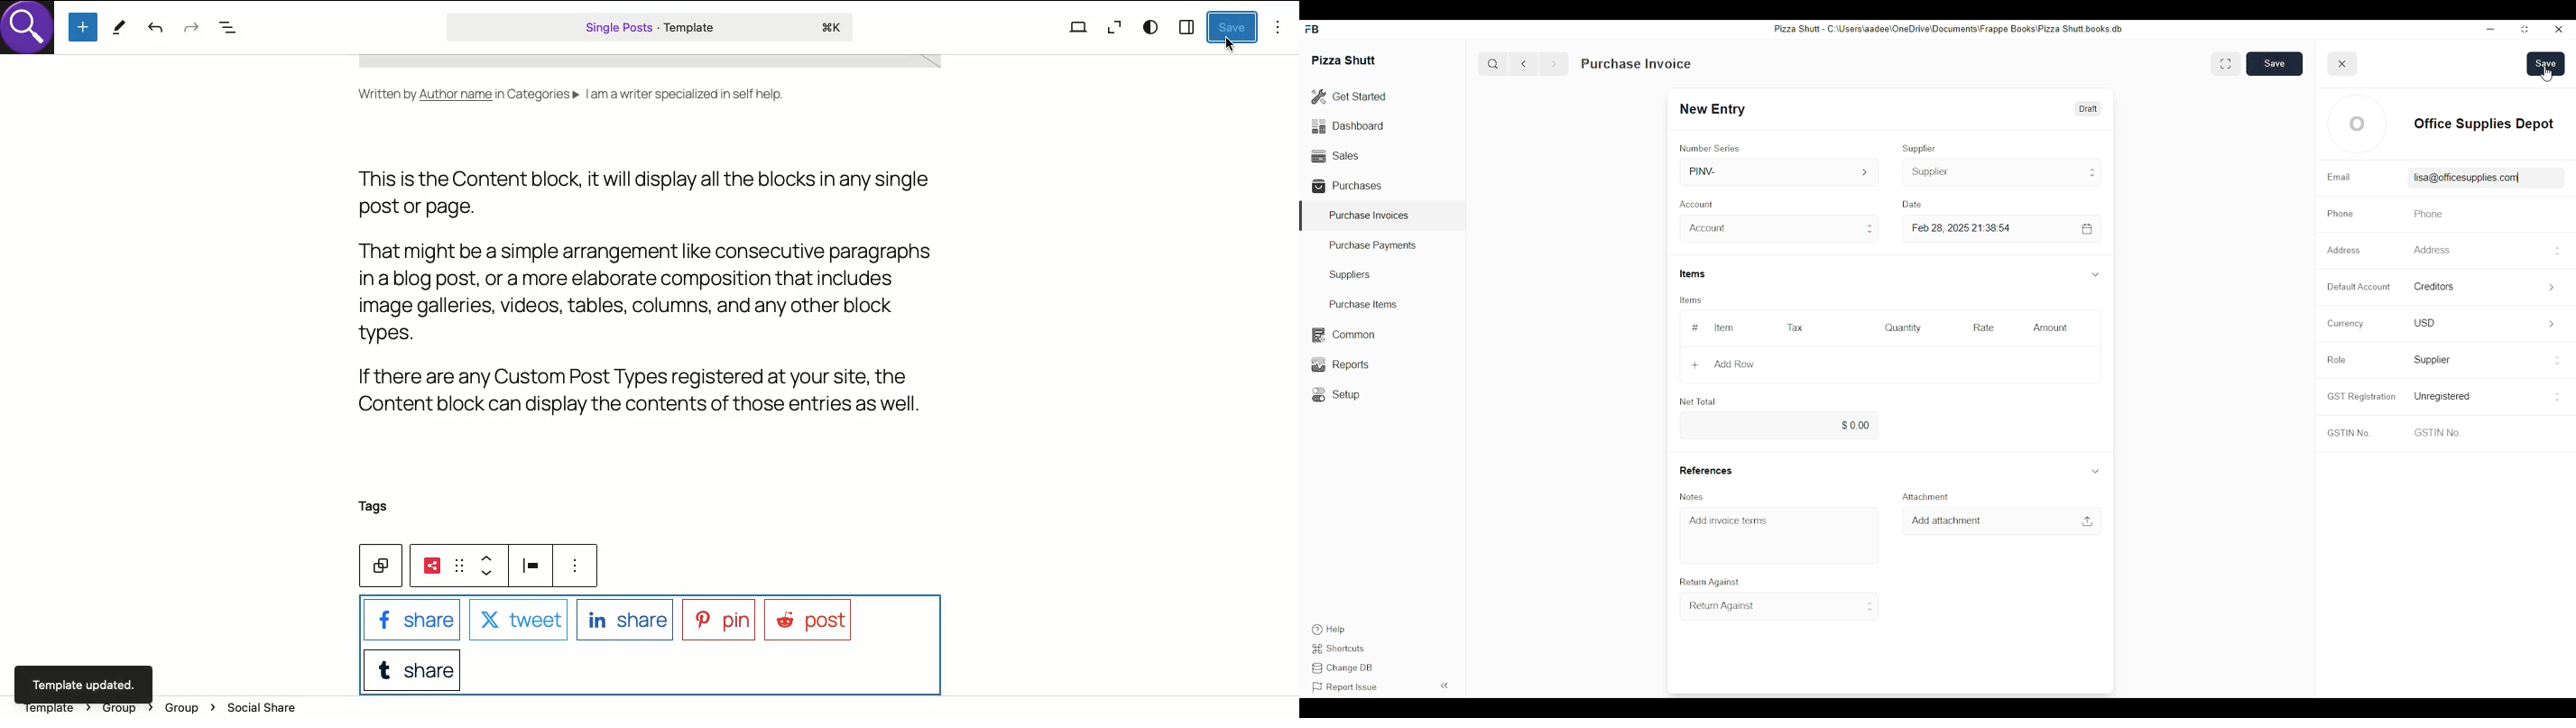 This screenshot has height=728, width=2576. What do you see at coordinates (2087, 521) in the screenshot?
I see `upload` at bounding box center [2087, 521].